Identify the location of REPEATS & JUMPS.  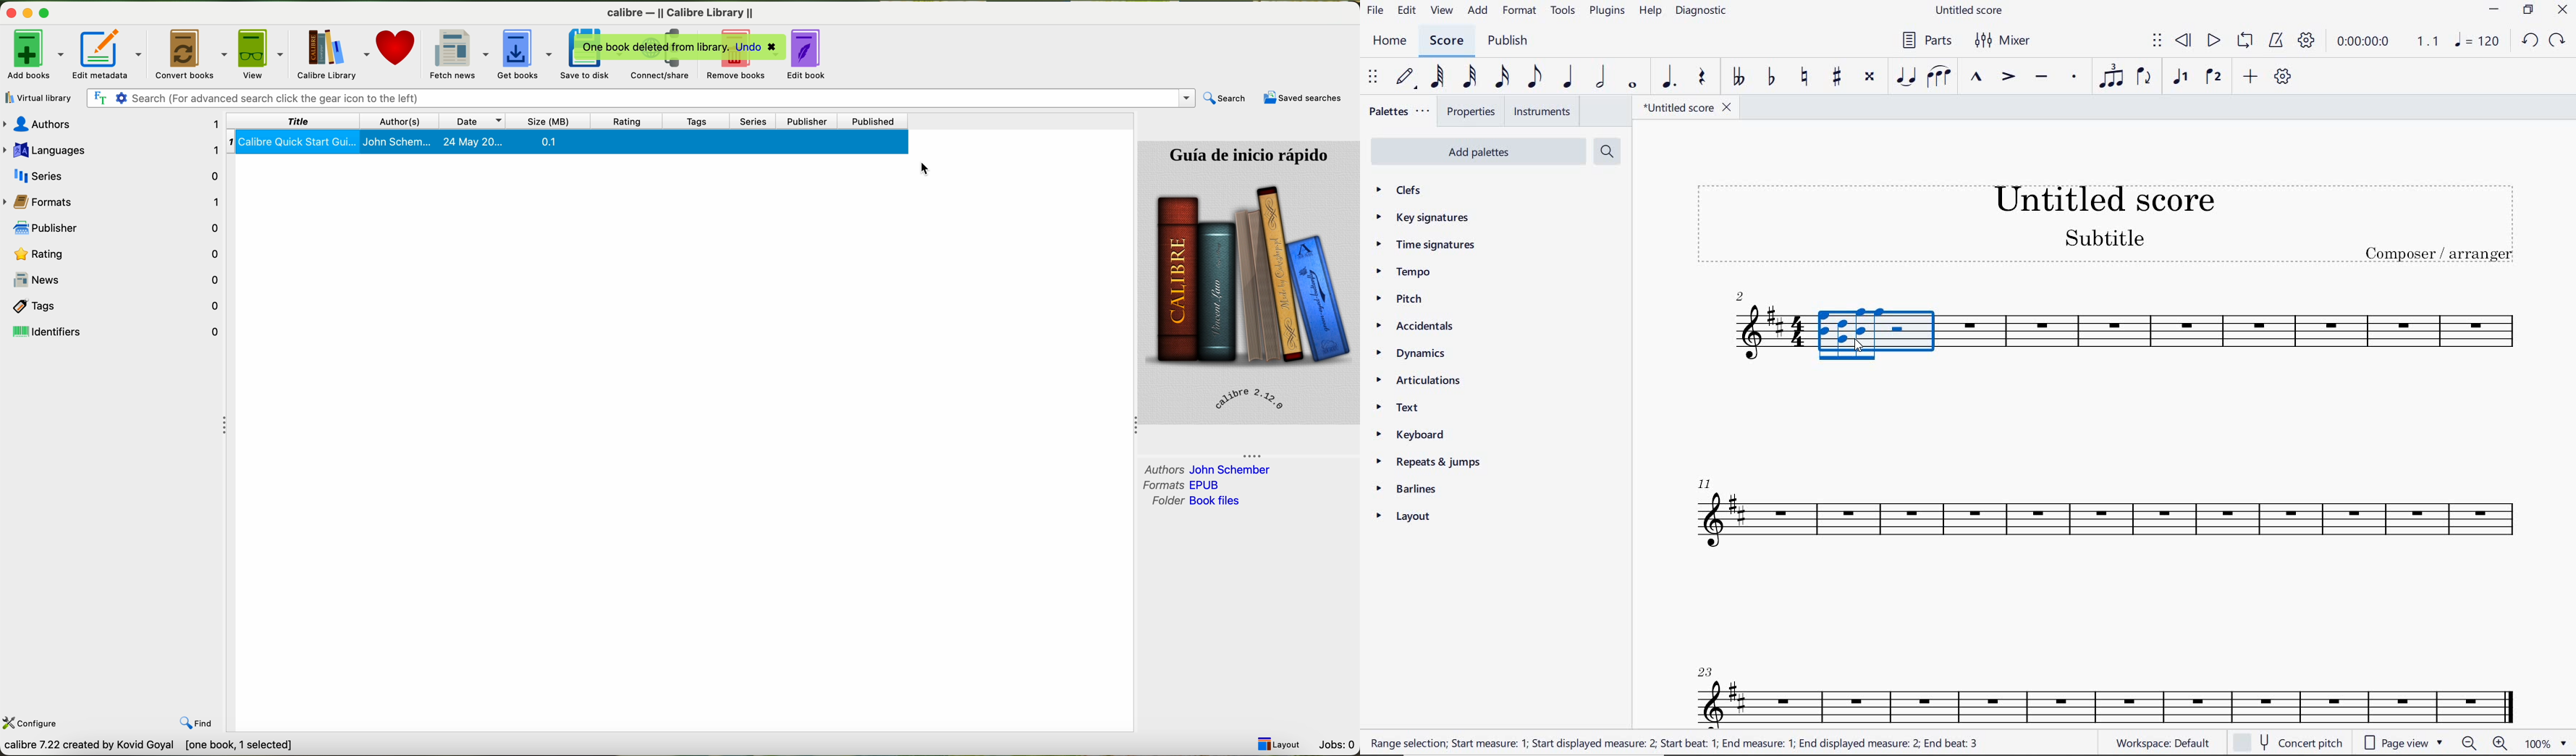
(1429, 464).